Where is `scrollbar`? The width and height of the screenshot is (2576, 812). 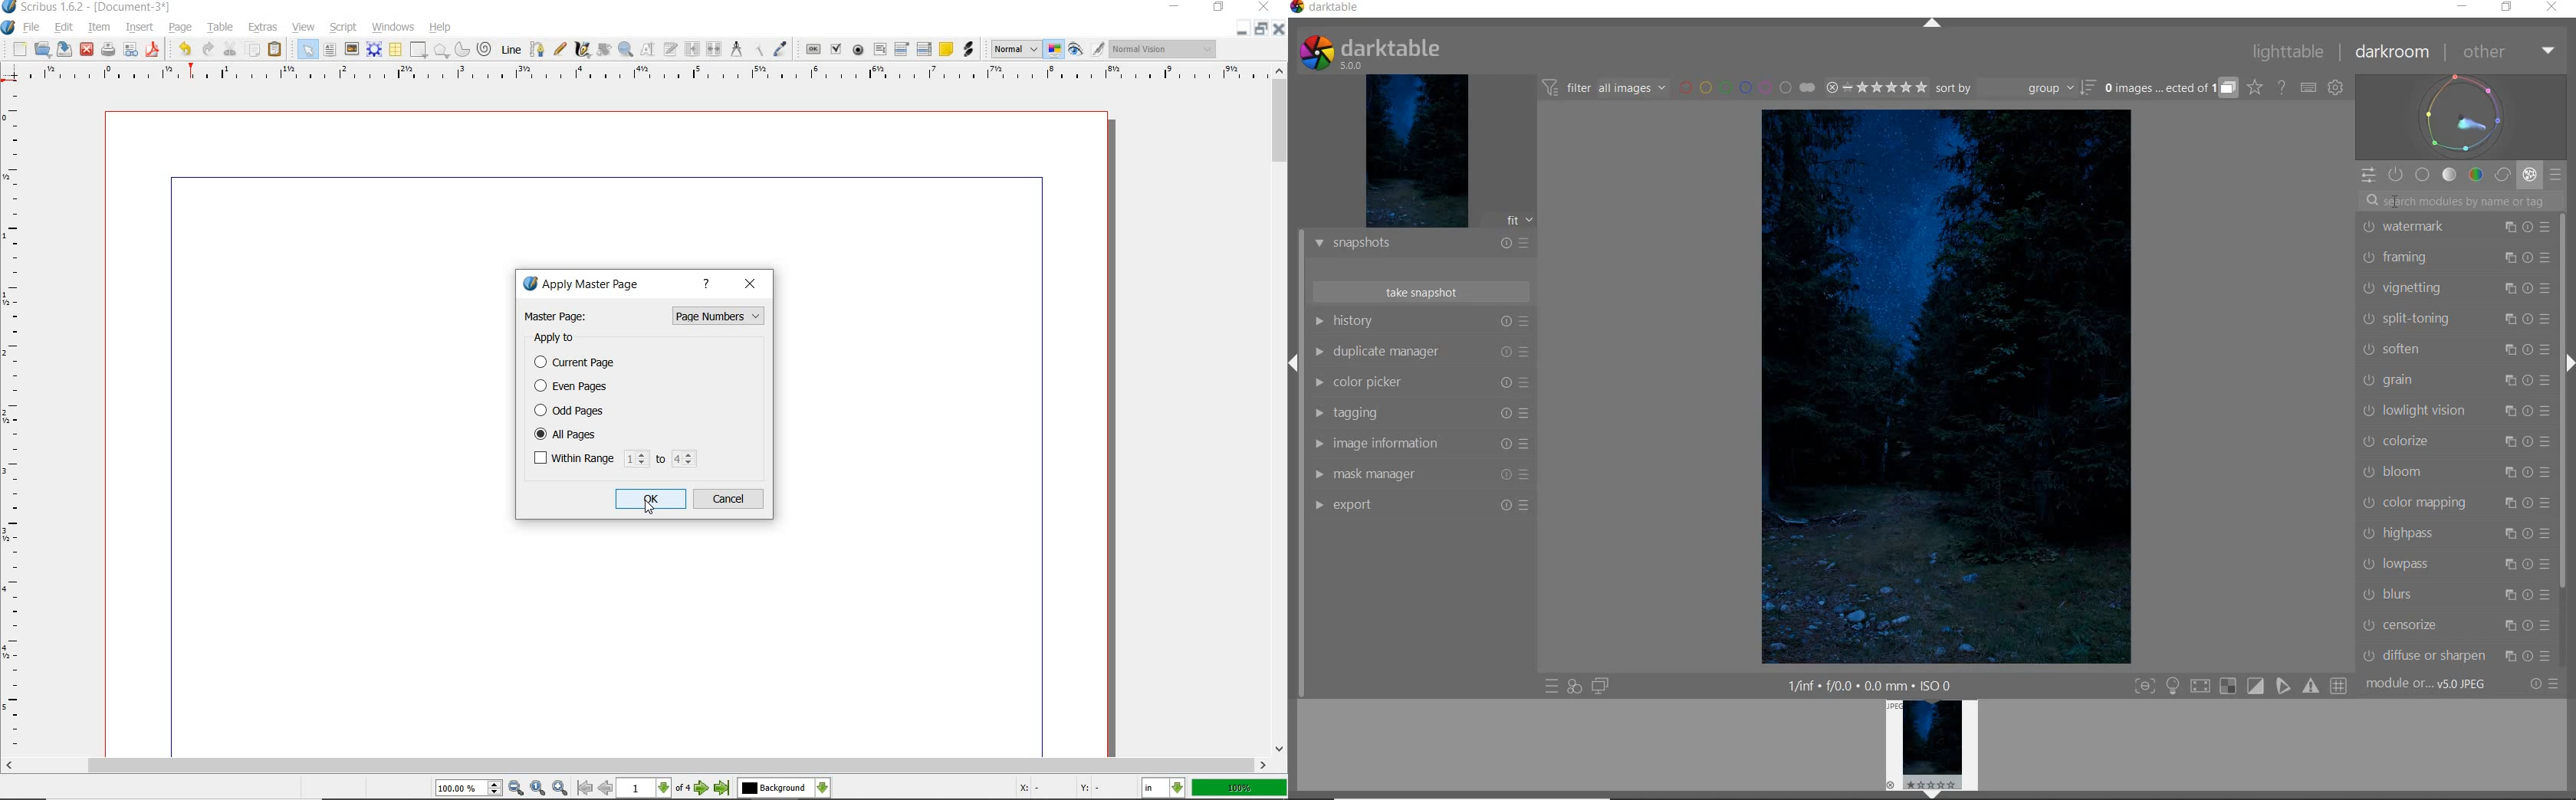 scrollbar is located at coordinates (636, 766).